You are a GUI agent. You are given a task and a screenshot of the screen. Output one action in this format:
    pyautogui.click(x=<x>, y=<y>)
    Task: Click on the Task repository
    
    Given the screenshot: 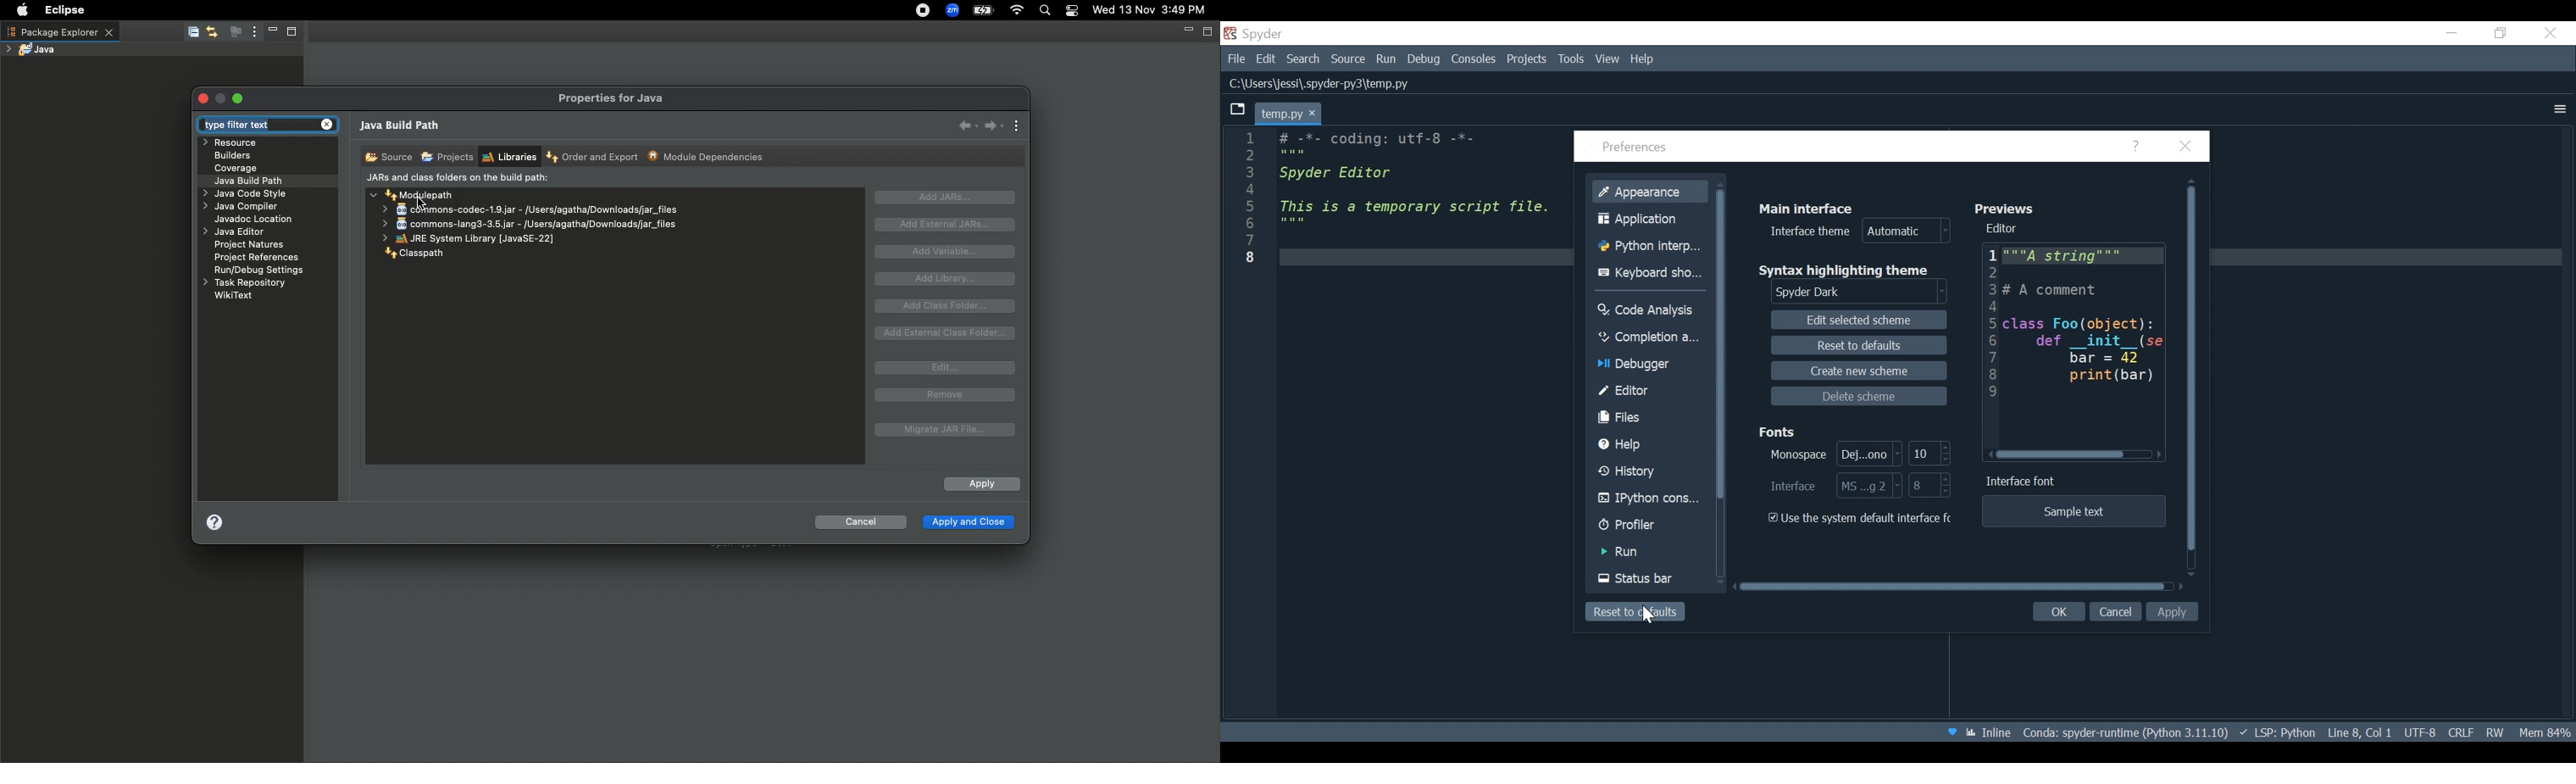 What is the action you would take?
    pyautogui.click(x=243, y=283)
    